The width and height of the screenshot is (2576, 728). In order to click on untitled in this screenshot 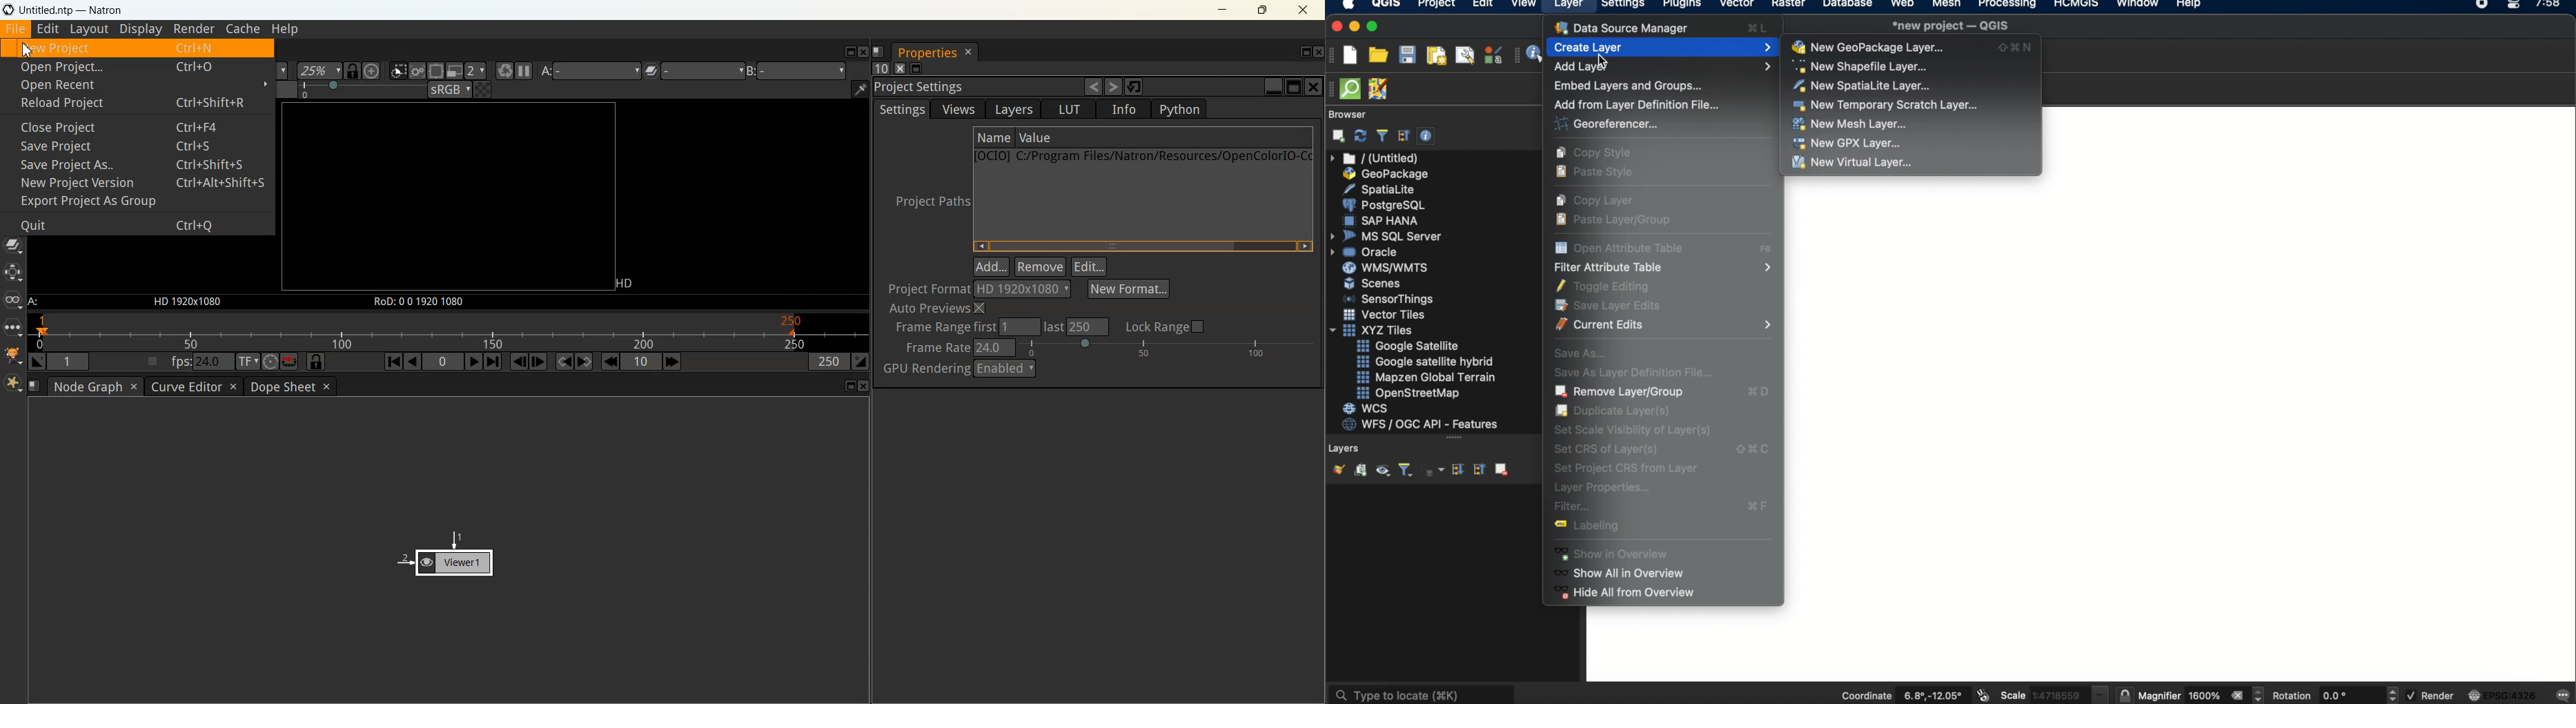, I will do `click(1376, 158)`.